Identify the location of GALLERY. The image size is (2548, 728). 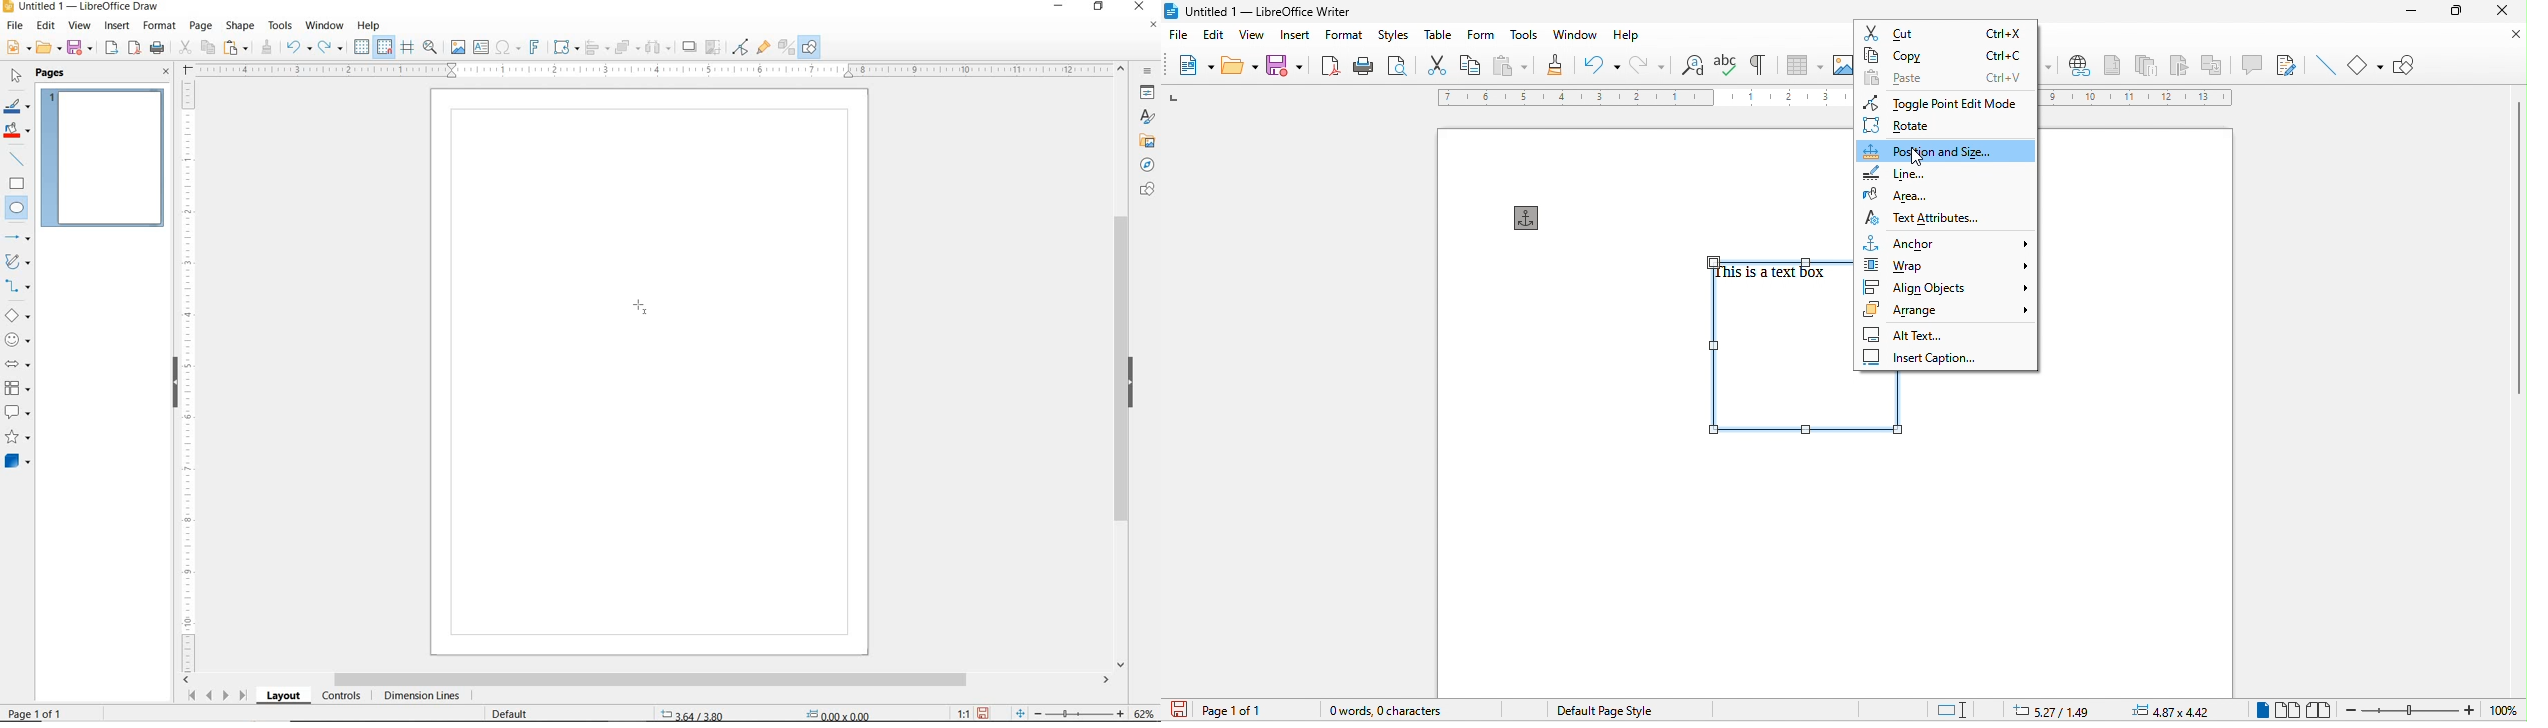
(1146, 141).